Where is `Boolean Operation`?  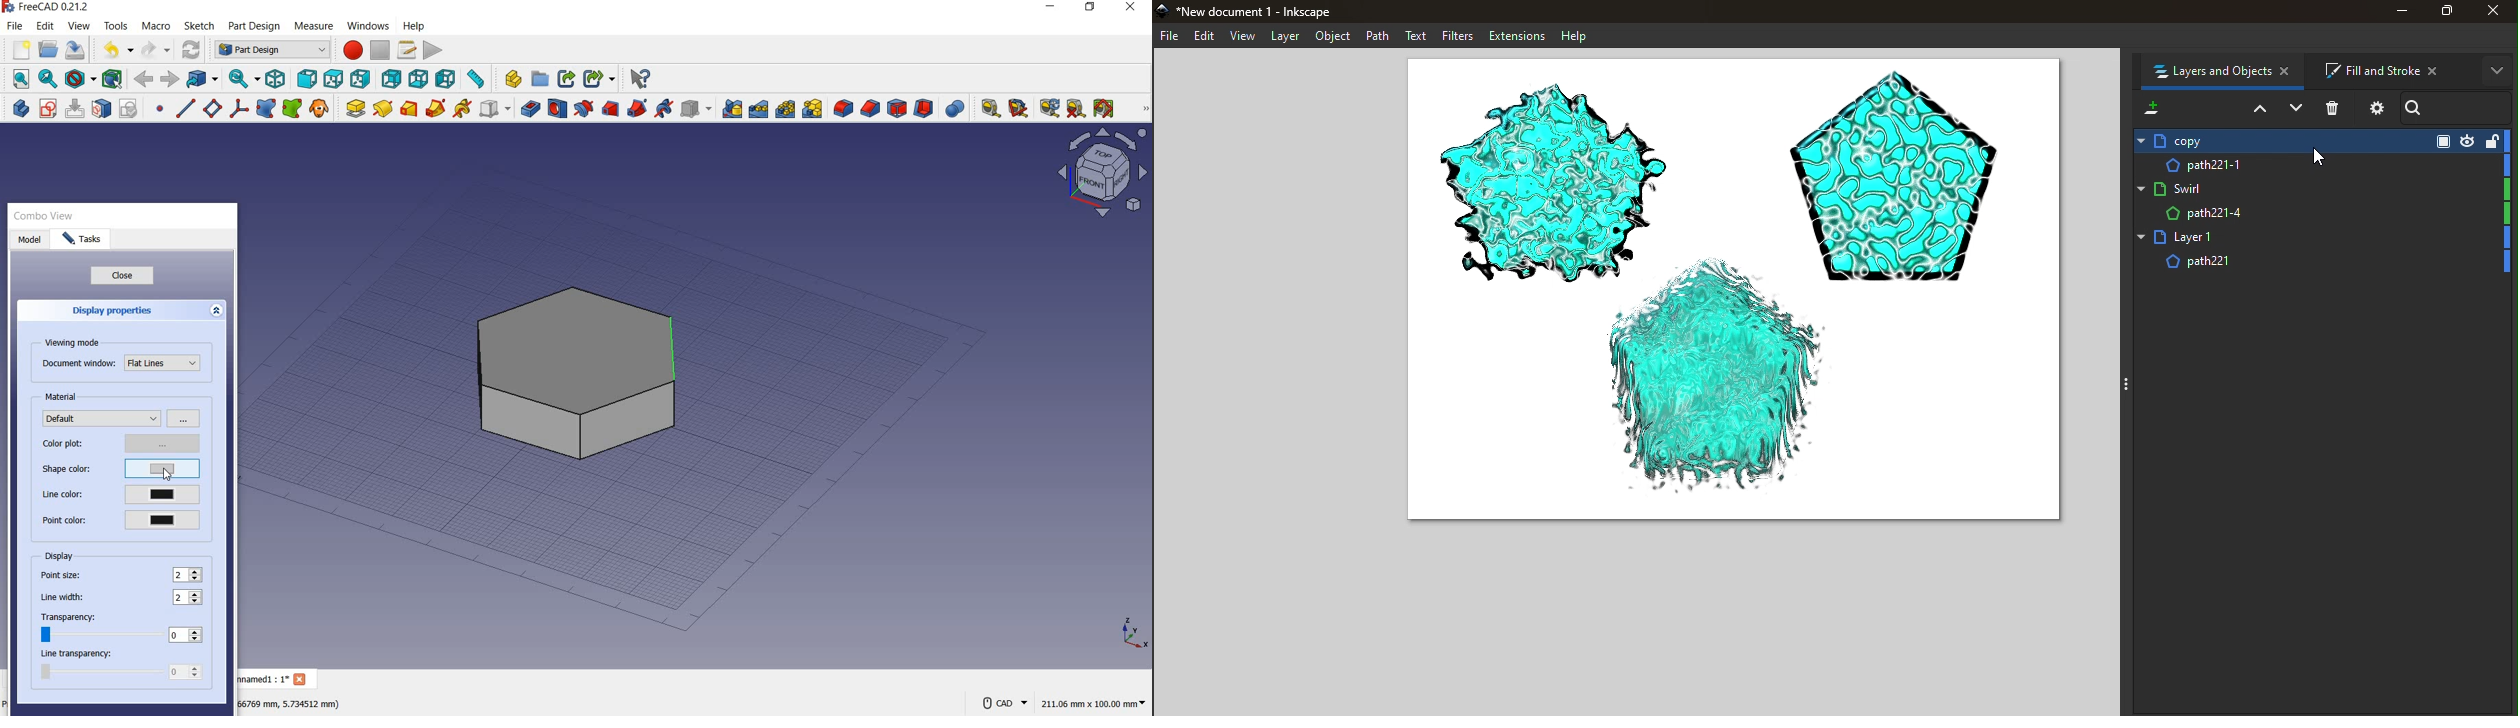
Boolean Operation is located at coordinates (955, 109).